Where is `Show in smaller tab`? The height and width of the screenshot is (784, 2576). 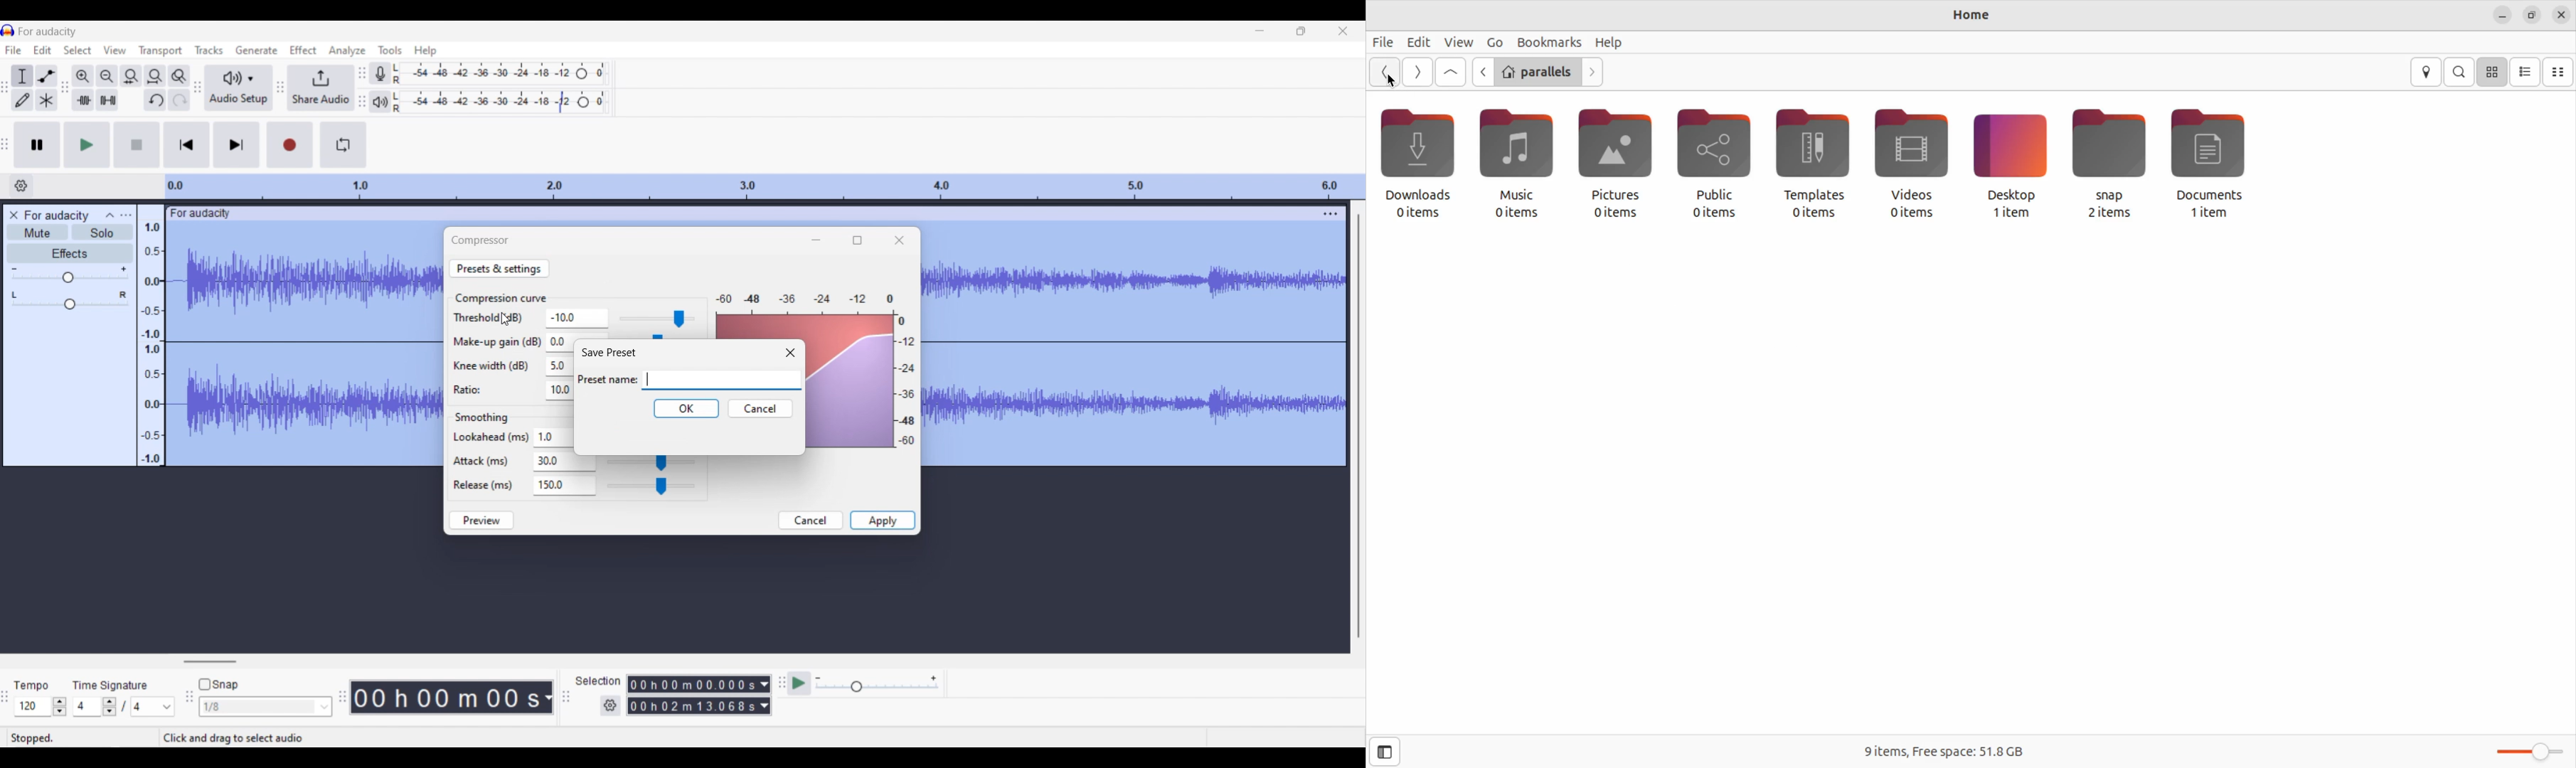 Show in smaller tab is located at coordinates (1302, 31).